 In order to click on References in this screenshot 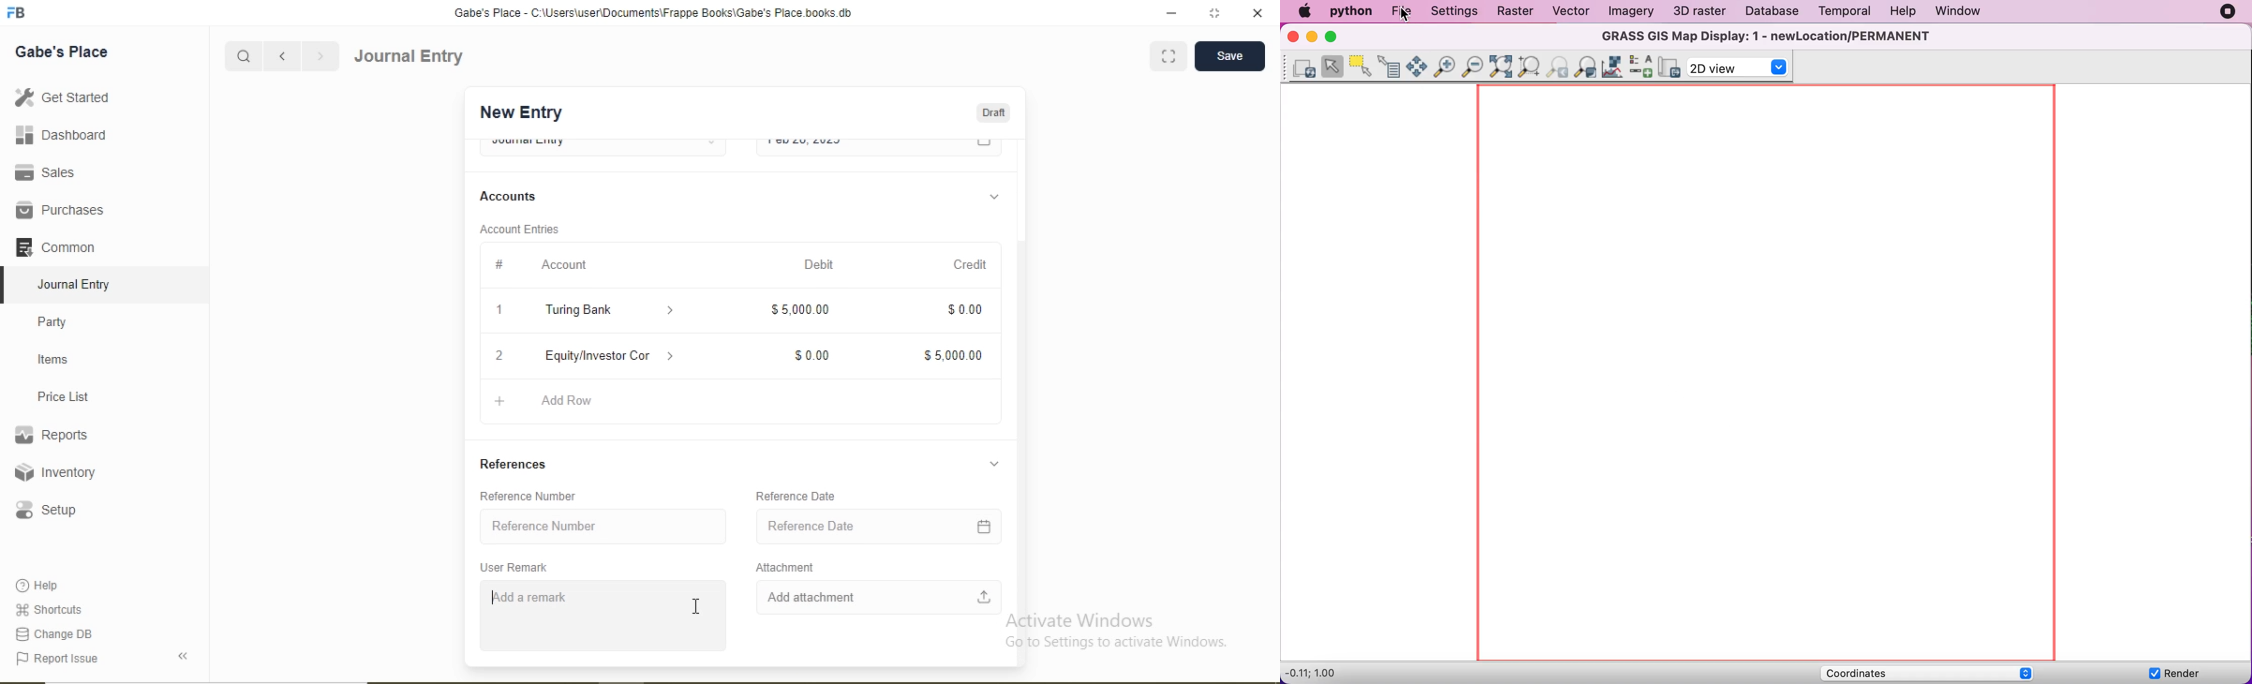, I will do `click(514, 464)`.